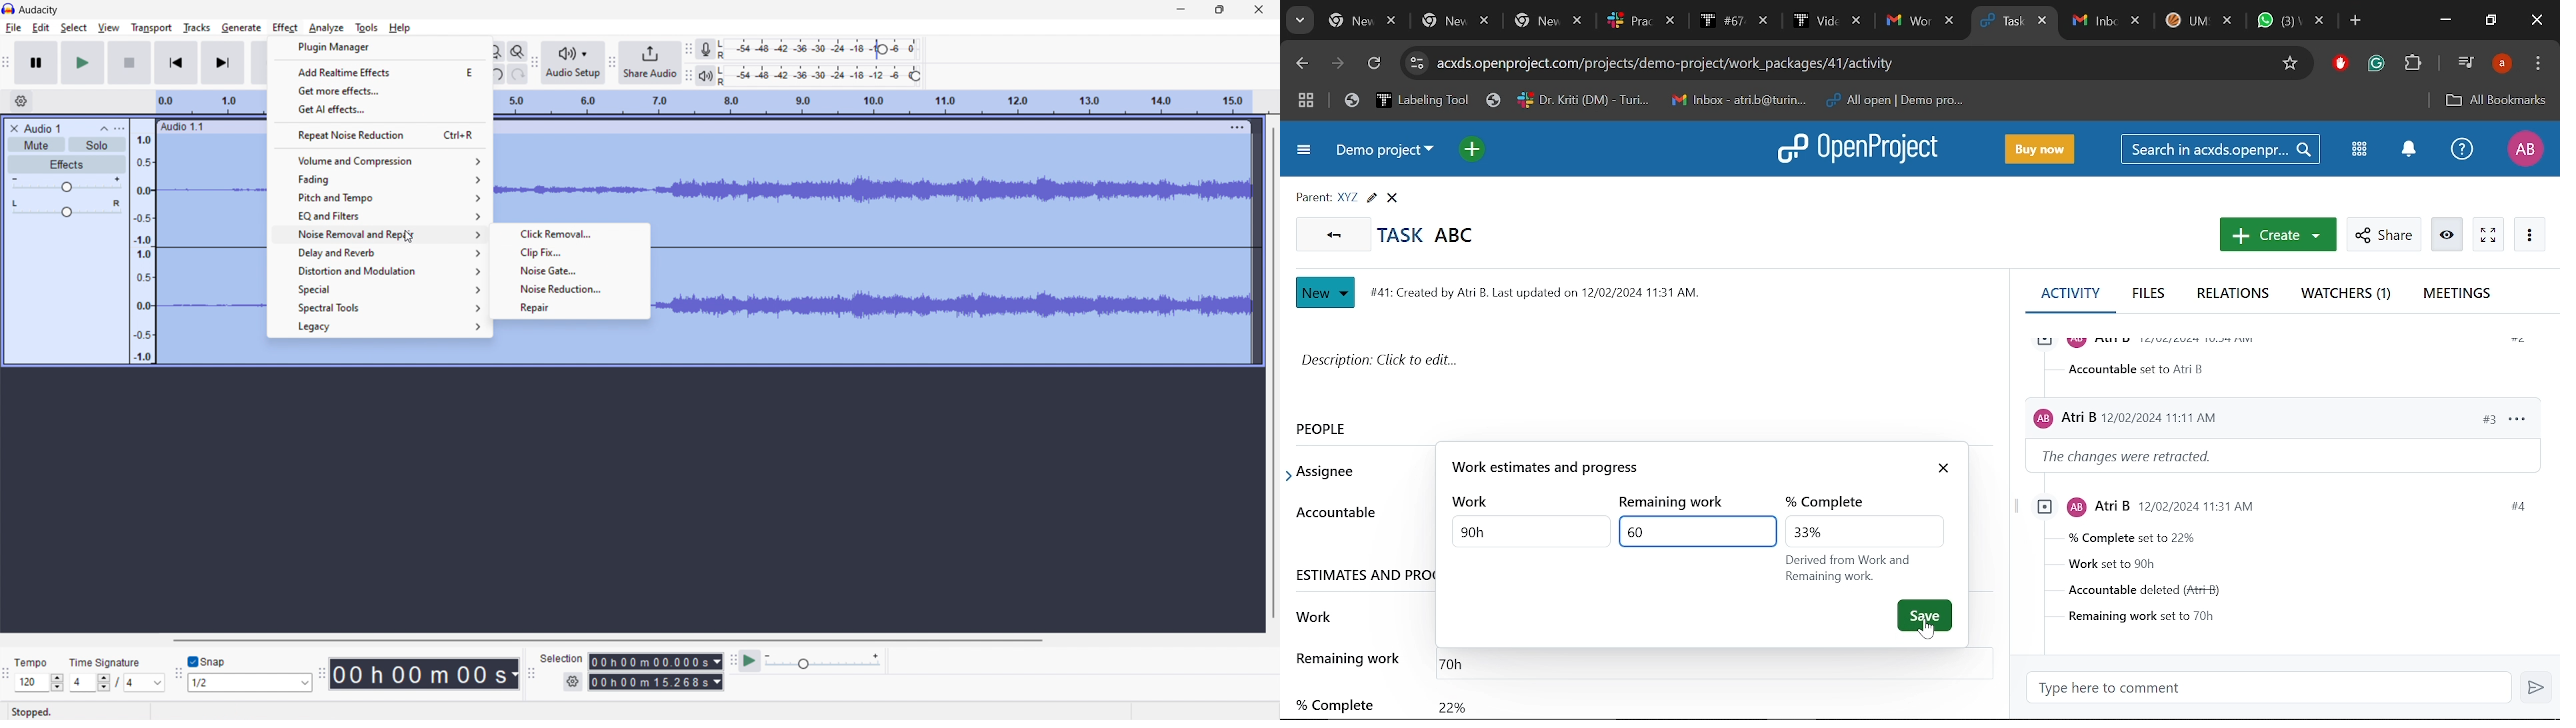  I want to click on Minimize, so click(2444, 22).